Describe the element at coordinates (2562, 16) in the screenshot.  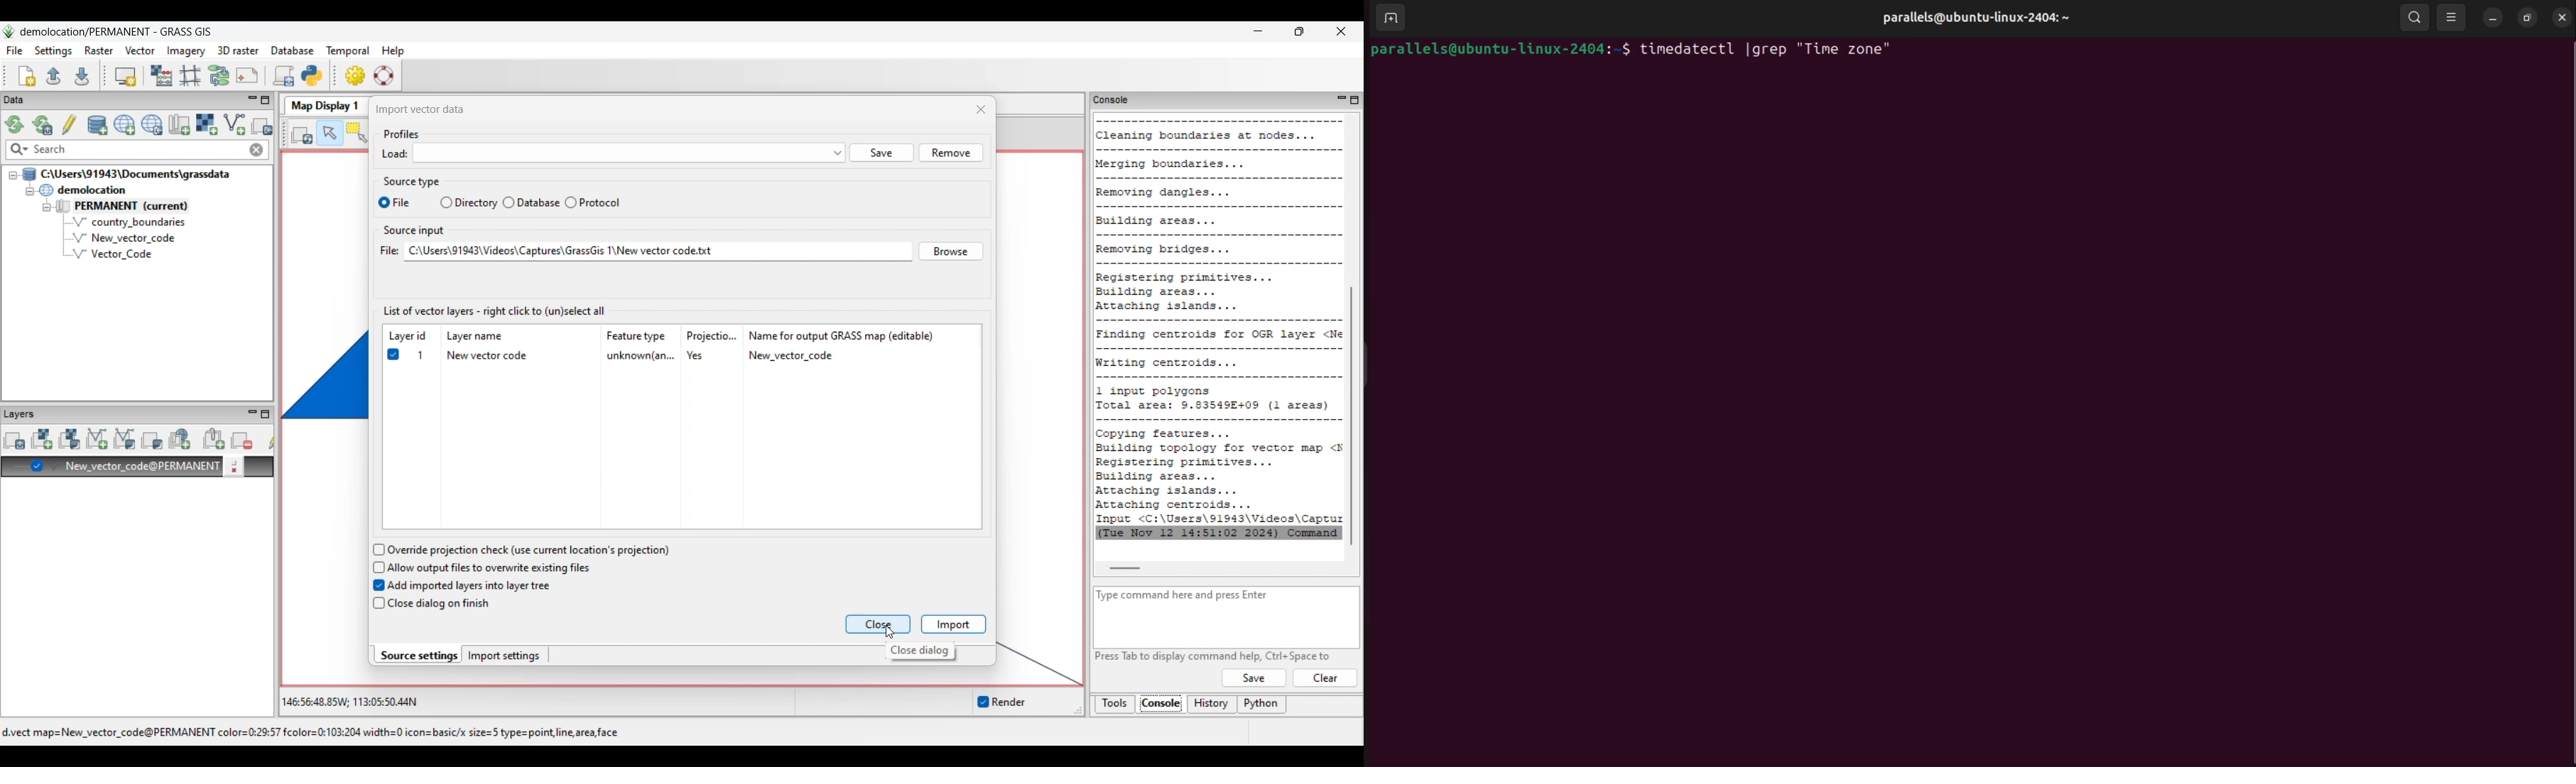
I see `close` at that location.